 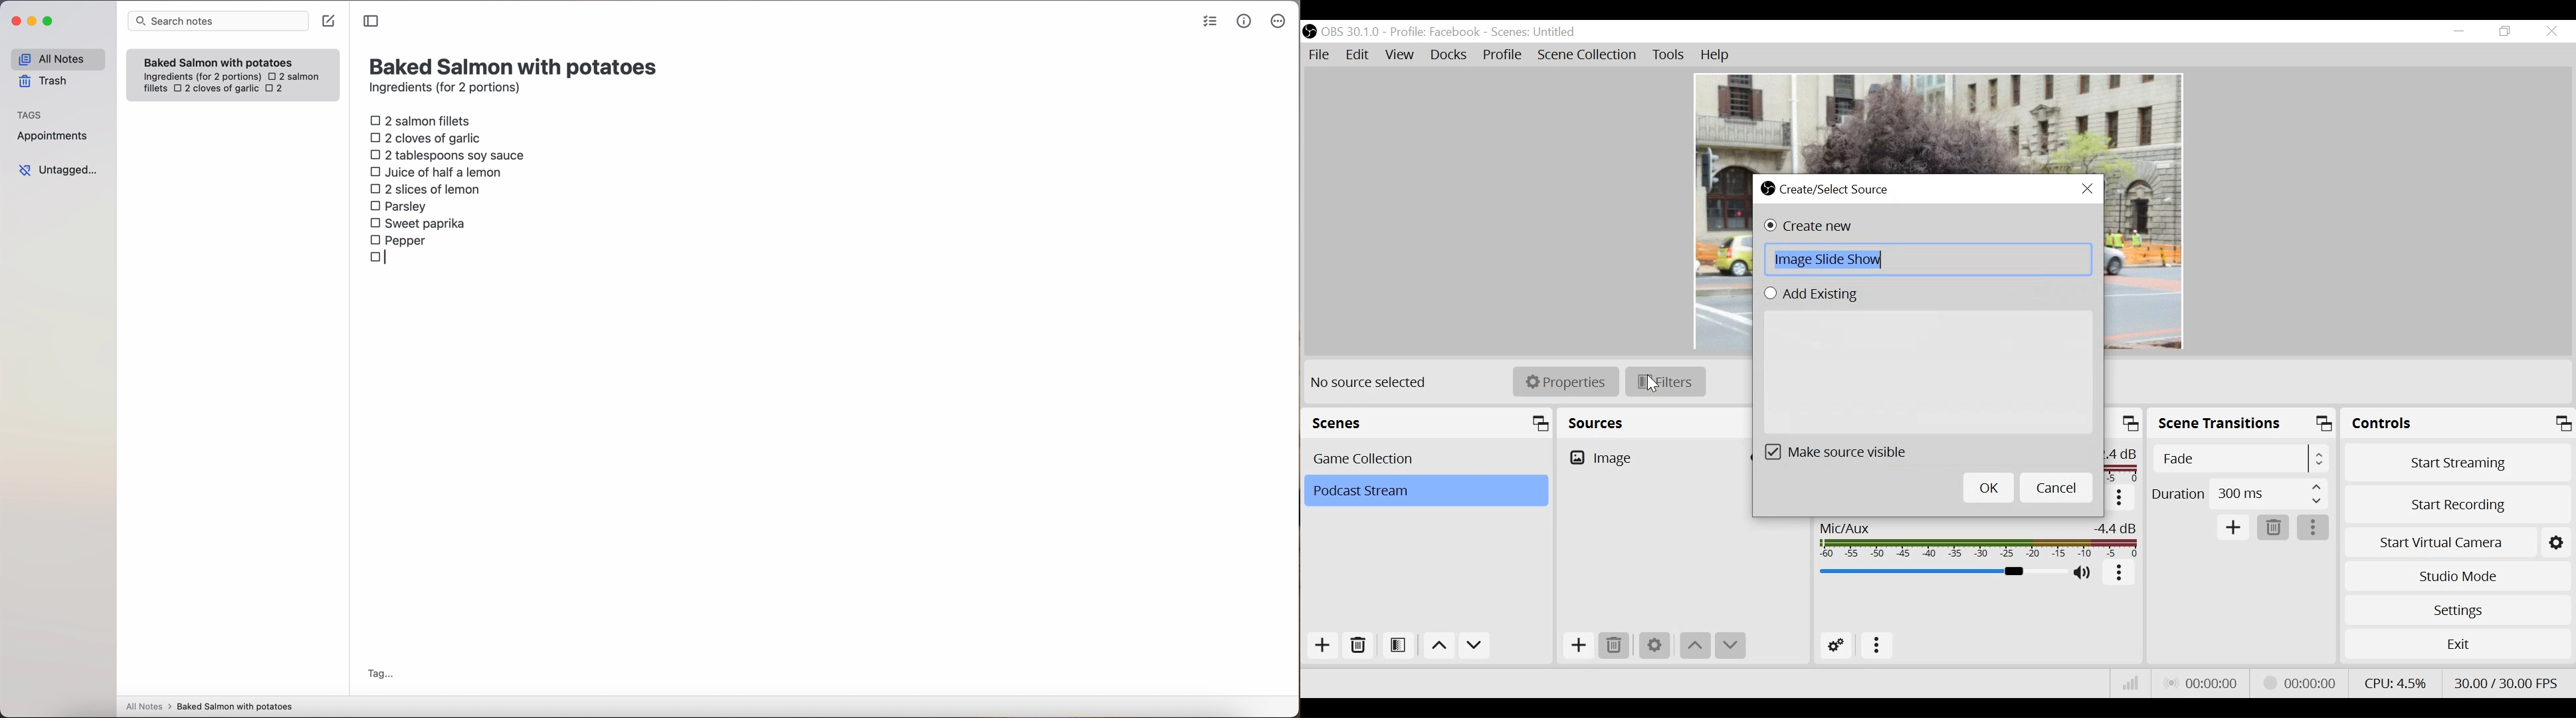 I want to click on Edit, so click(x=1359, y=55).